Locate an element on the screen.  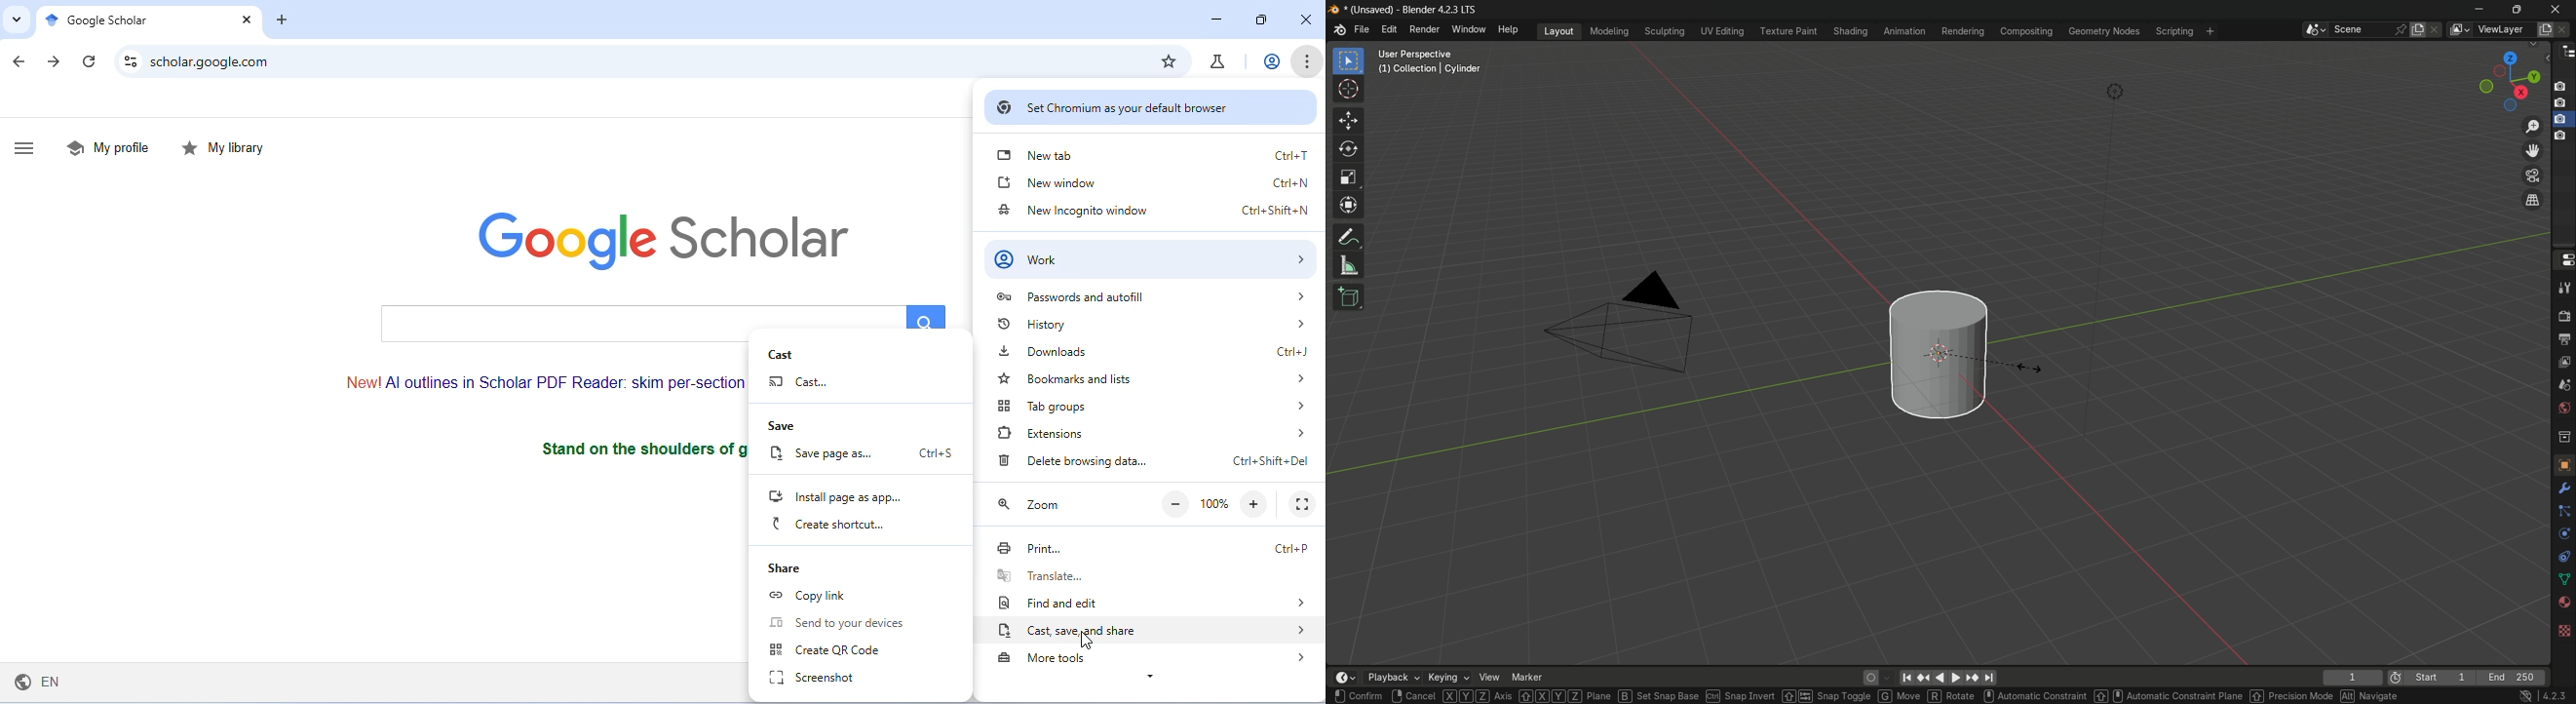
geometry nodes is located at coordinates (2105, 32).